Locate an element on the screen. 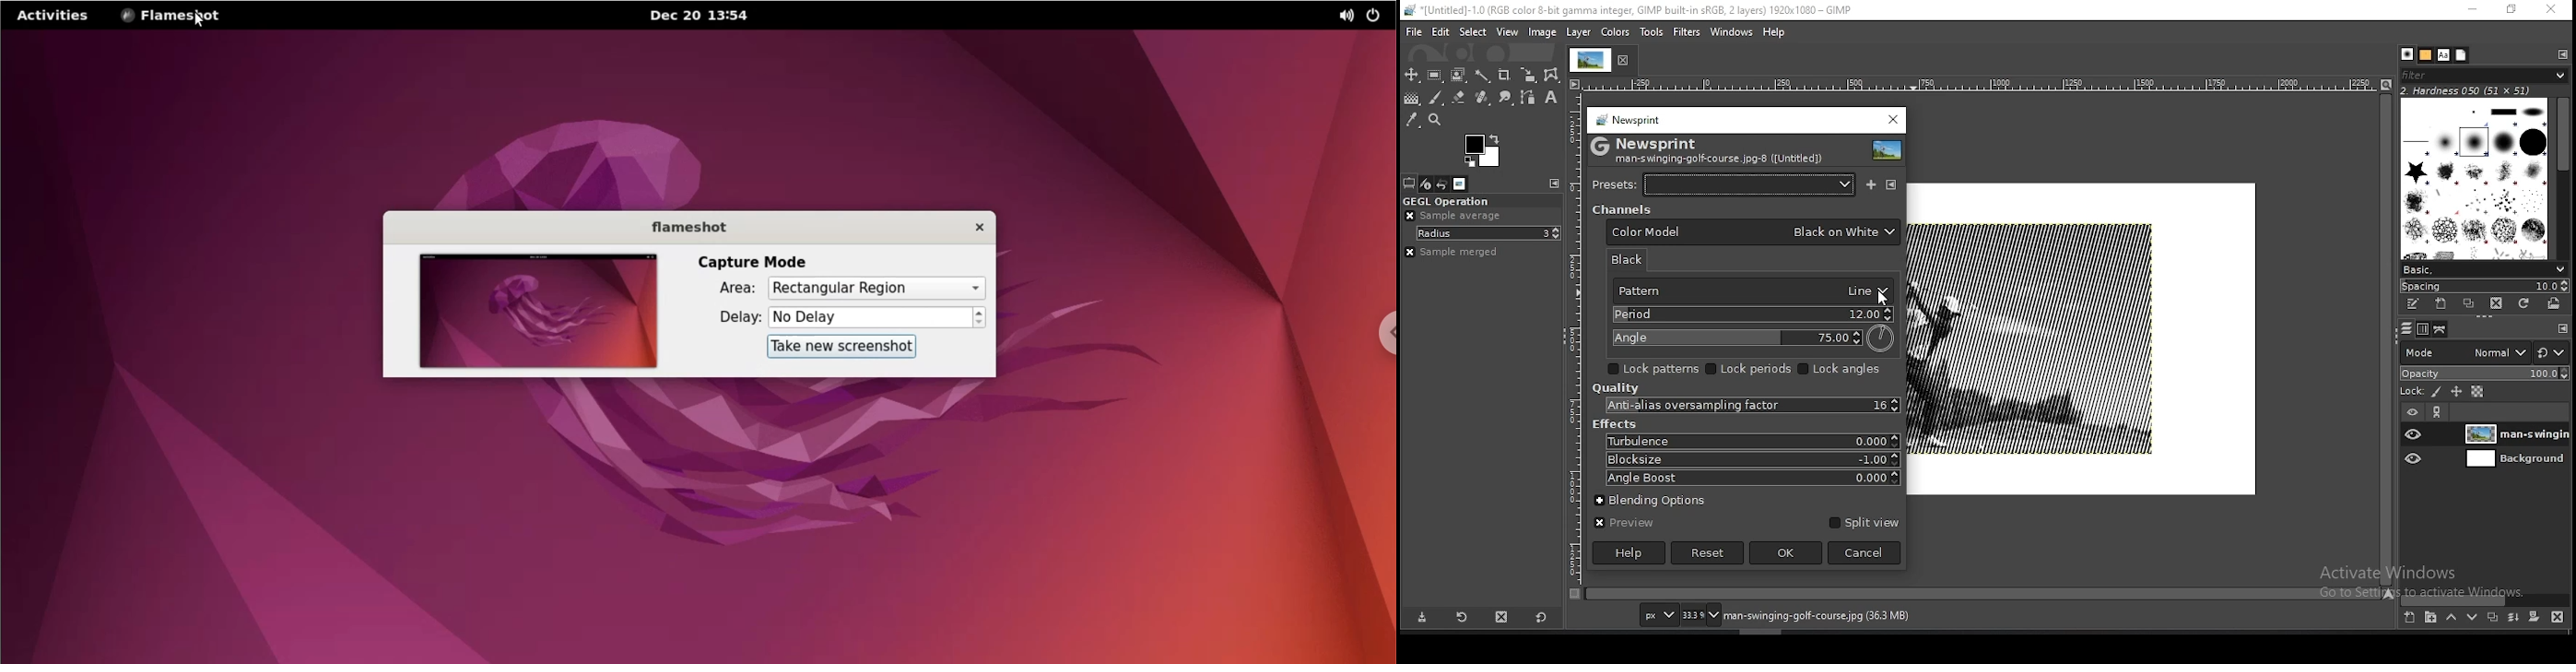  GEGL operation is located at coordinates (1450, 200).